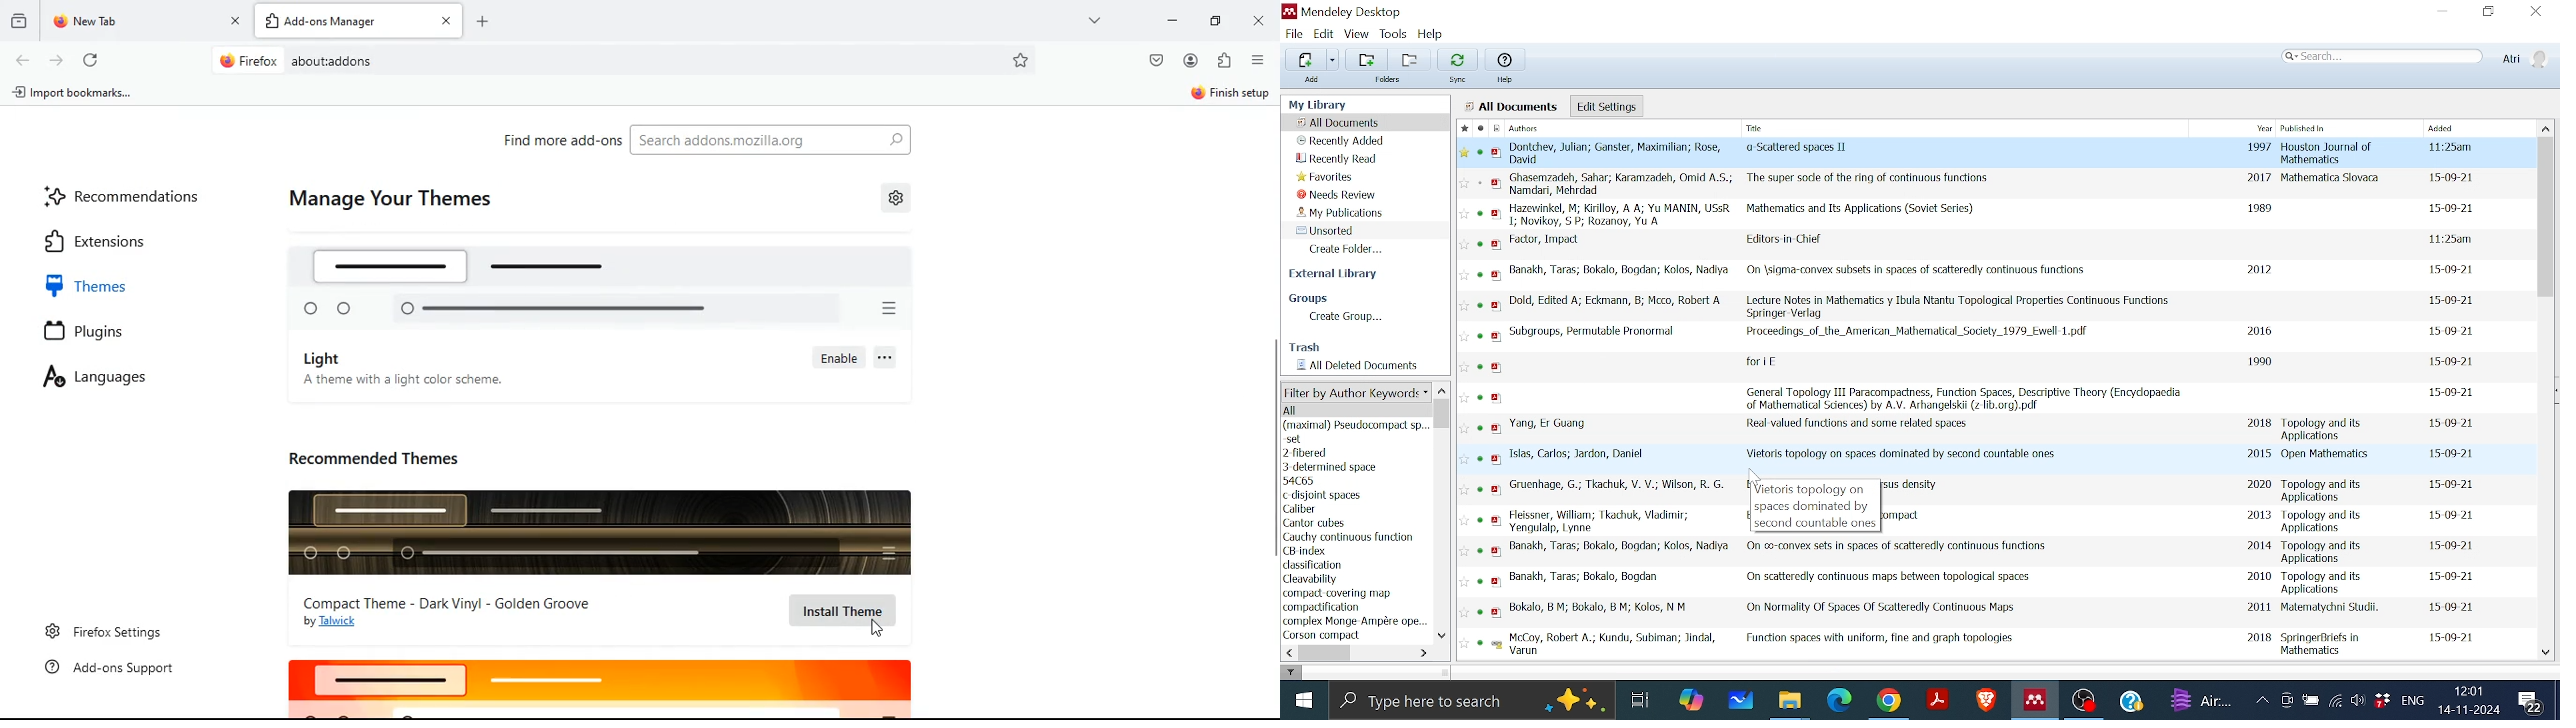 The width and height of the screenshot is (2576, 728). I want to click on Text, so click(1816, 506).